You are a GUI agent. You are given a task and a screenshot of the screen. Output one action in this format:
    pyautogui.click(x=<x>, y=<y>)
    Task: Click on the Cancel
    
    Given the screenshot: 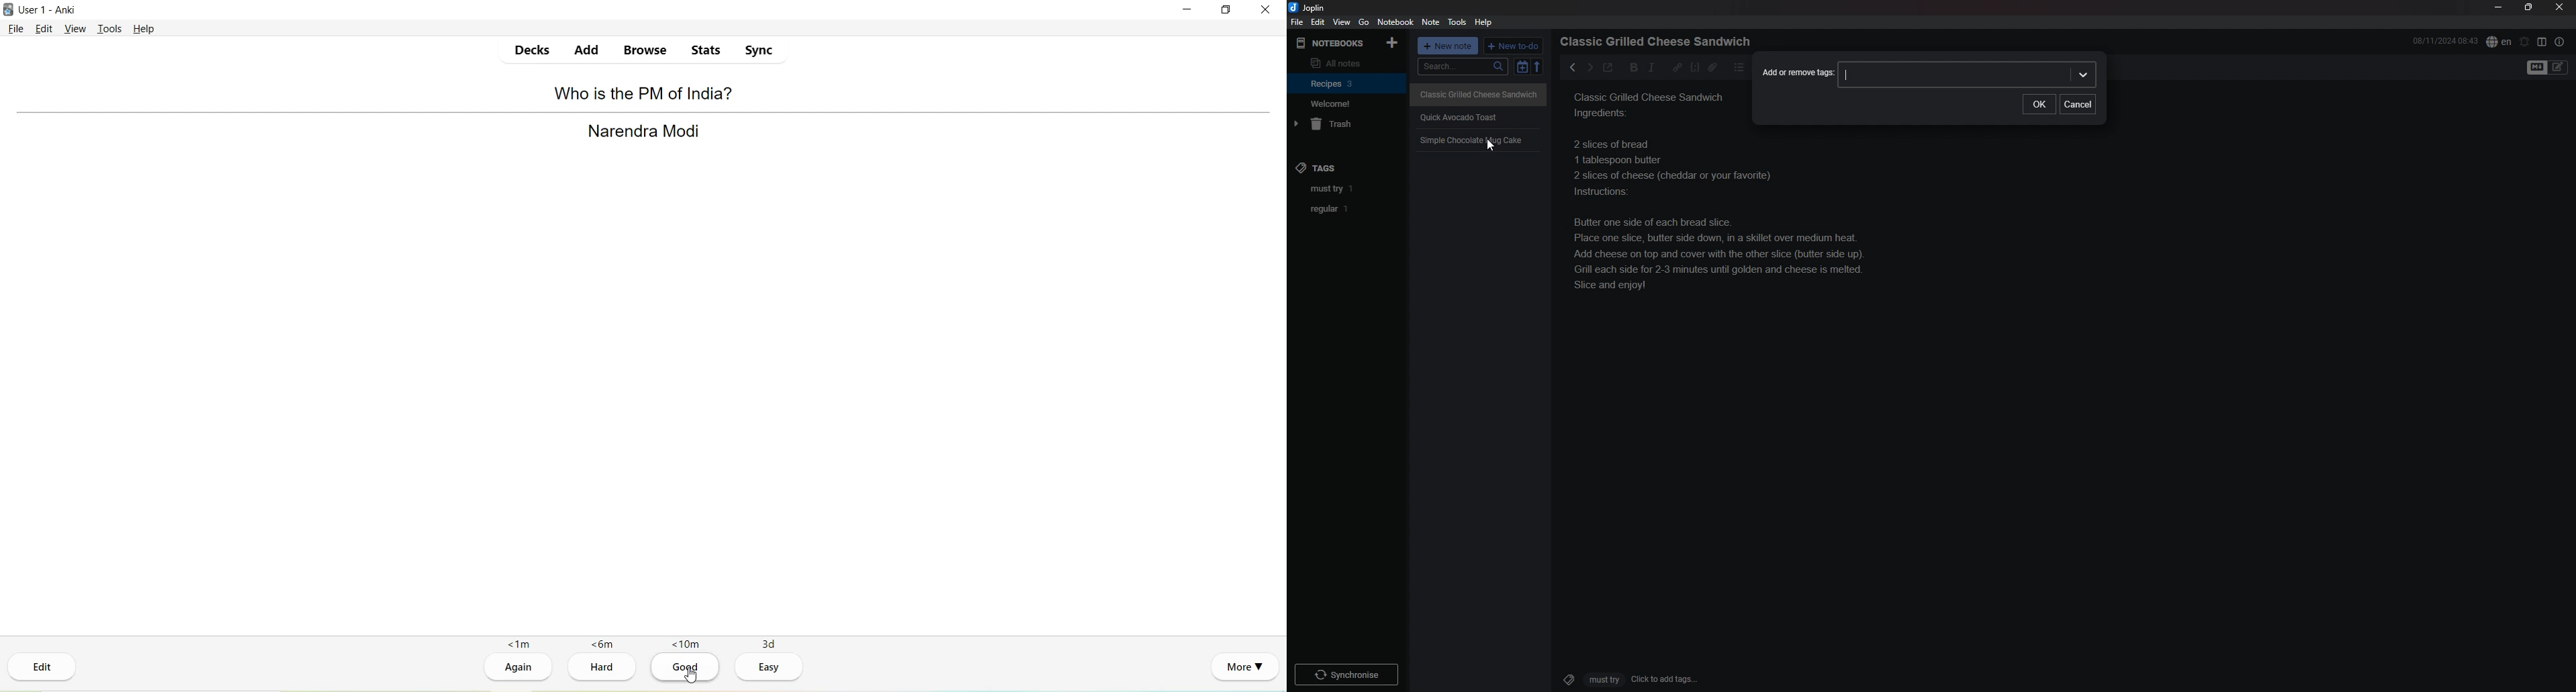 What is the action you would take?
    pyautogui.click(x=2078, y=103)
    